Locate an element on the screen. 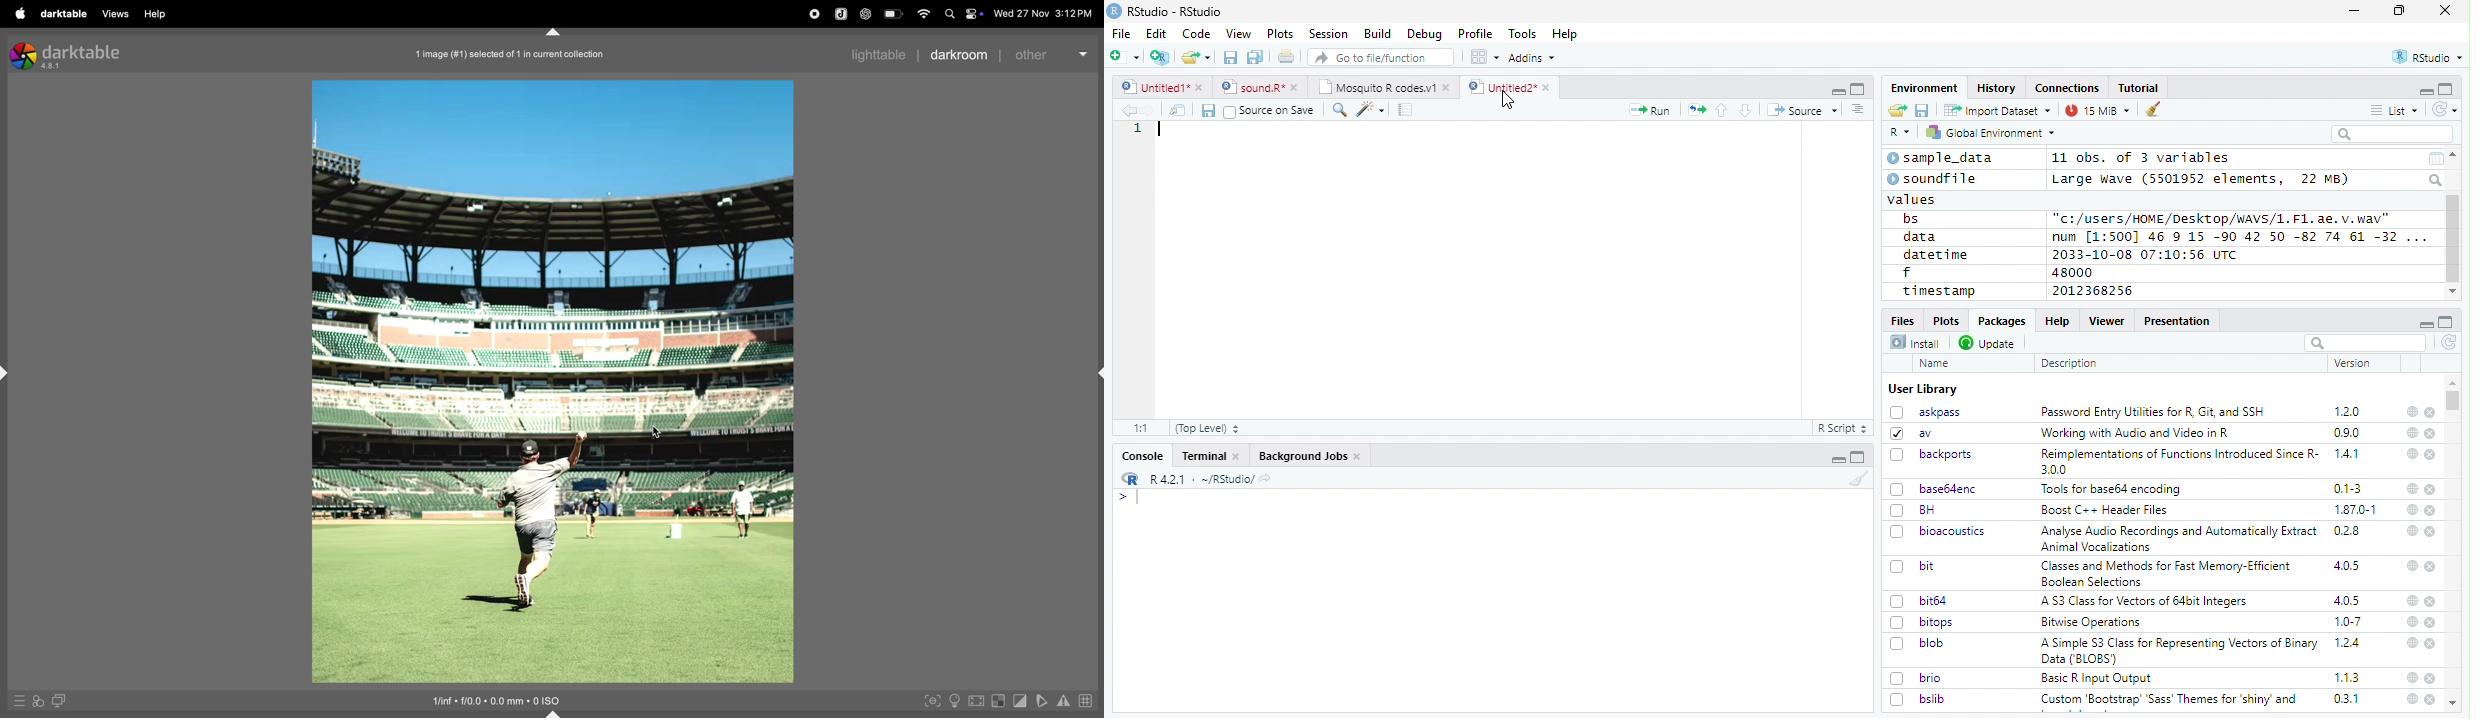 The width and height of the screenshot is (2492, 728). Save the current document is located at coordinates (1231, 58).